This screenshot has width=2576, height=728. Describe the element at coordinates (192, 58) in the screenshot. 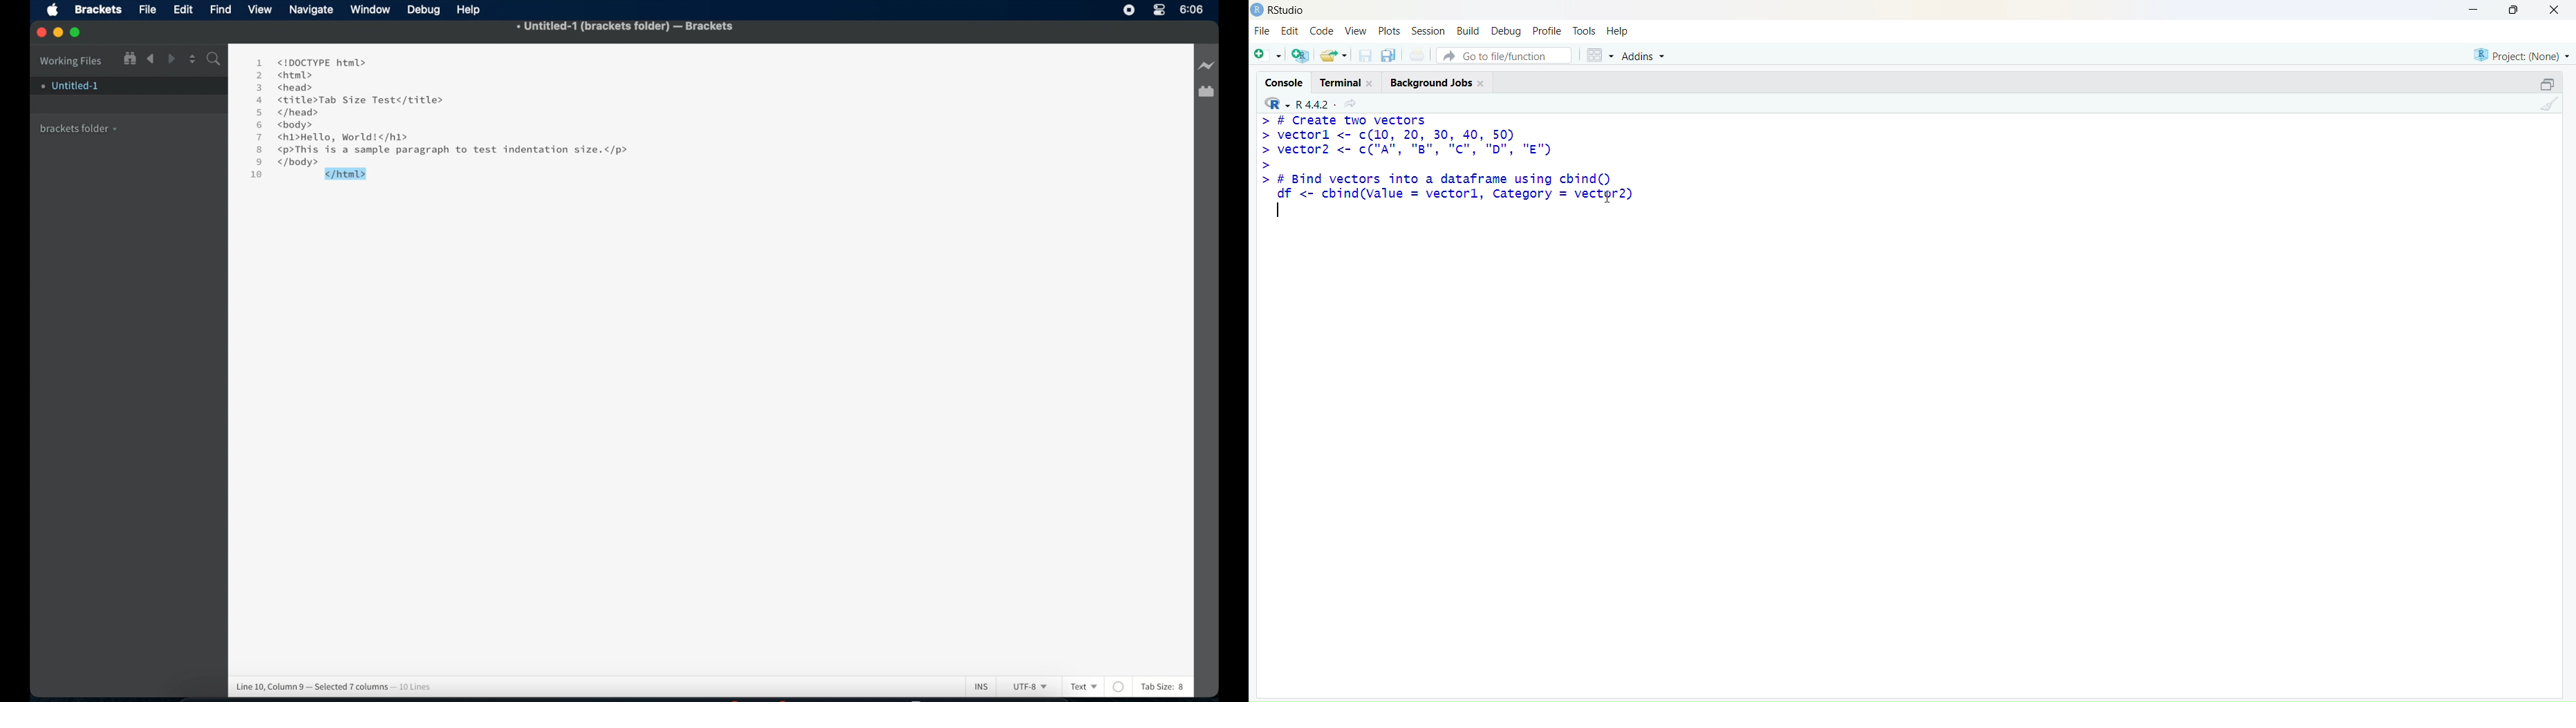

I see `Up/Down` at that location.